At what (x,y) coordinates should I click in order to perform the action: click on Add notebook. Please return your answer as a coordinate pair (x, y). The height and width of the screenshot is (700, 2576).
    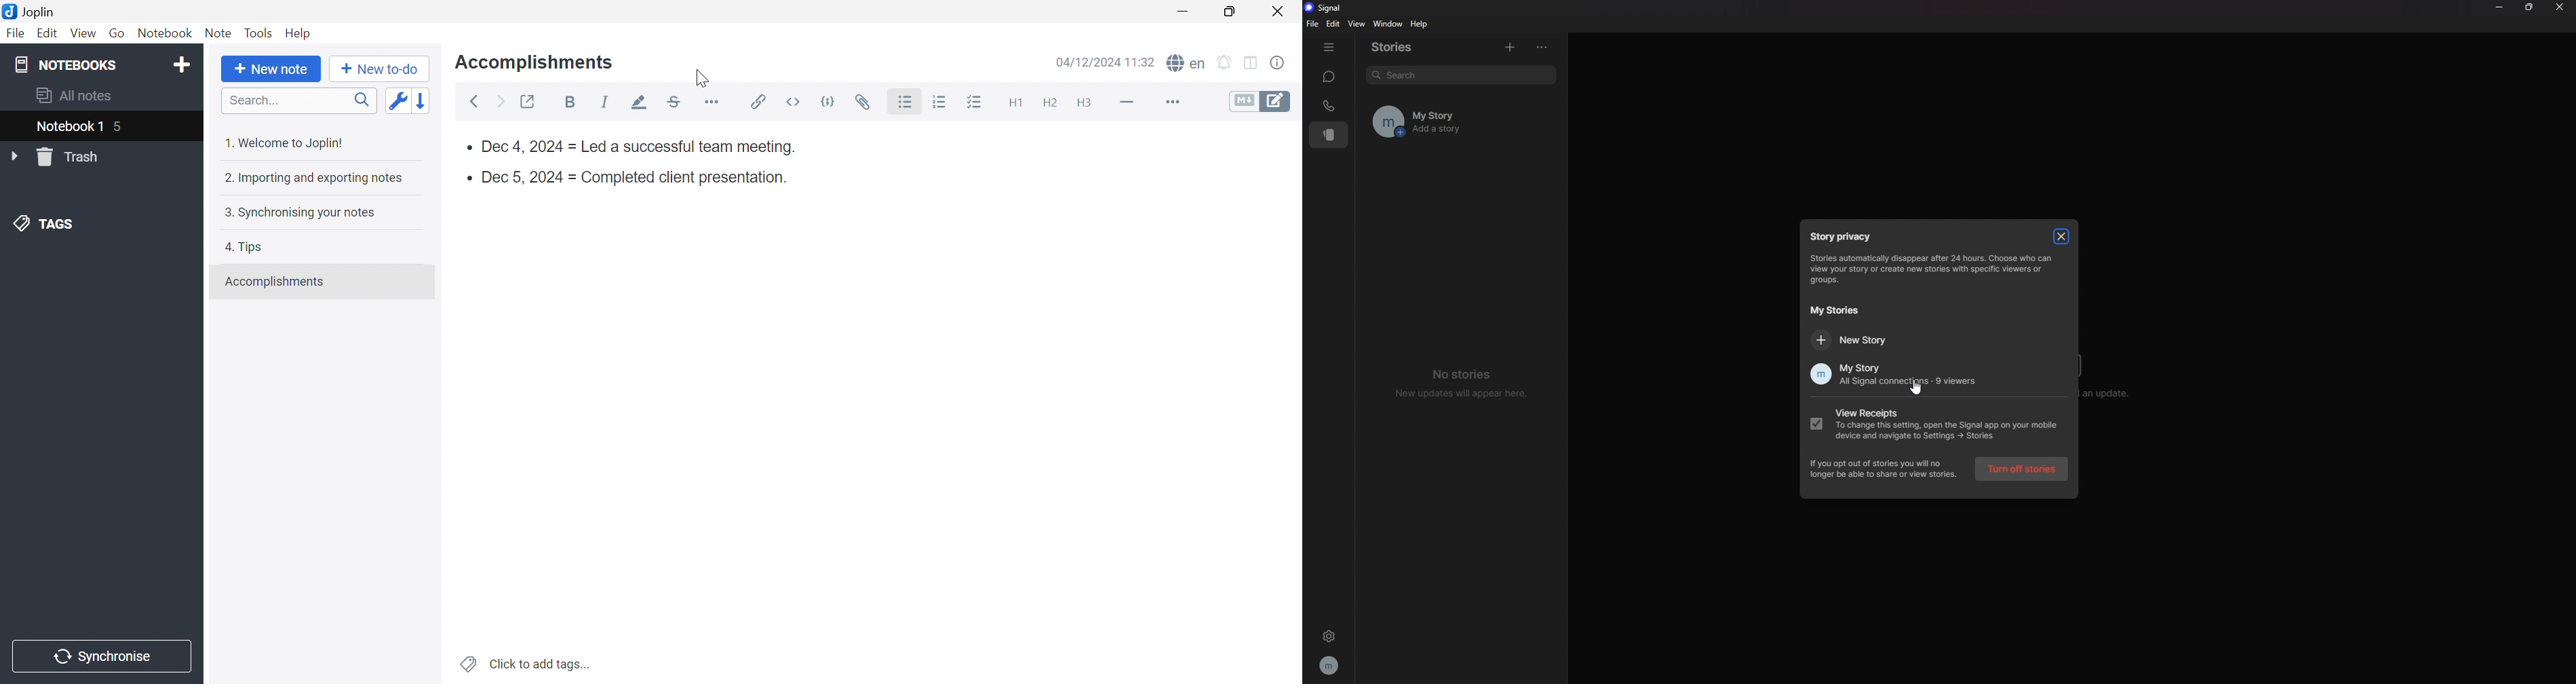
    Looking at the image, I should click on (181, 65).